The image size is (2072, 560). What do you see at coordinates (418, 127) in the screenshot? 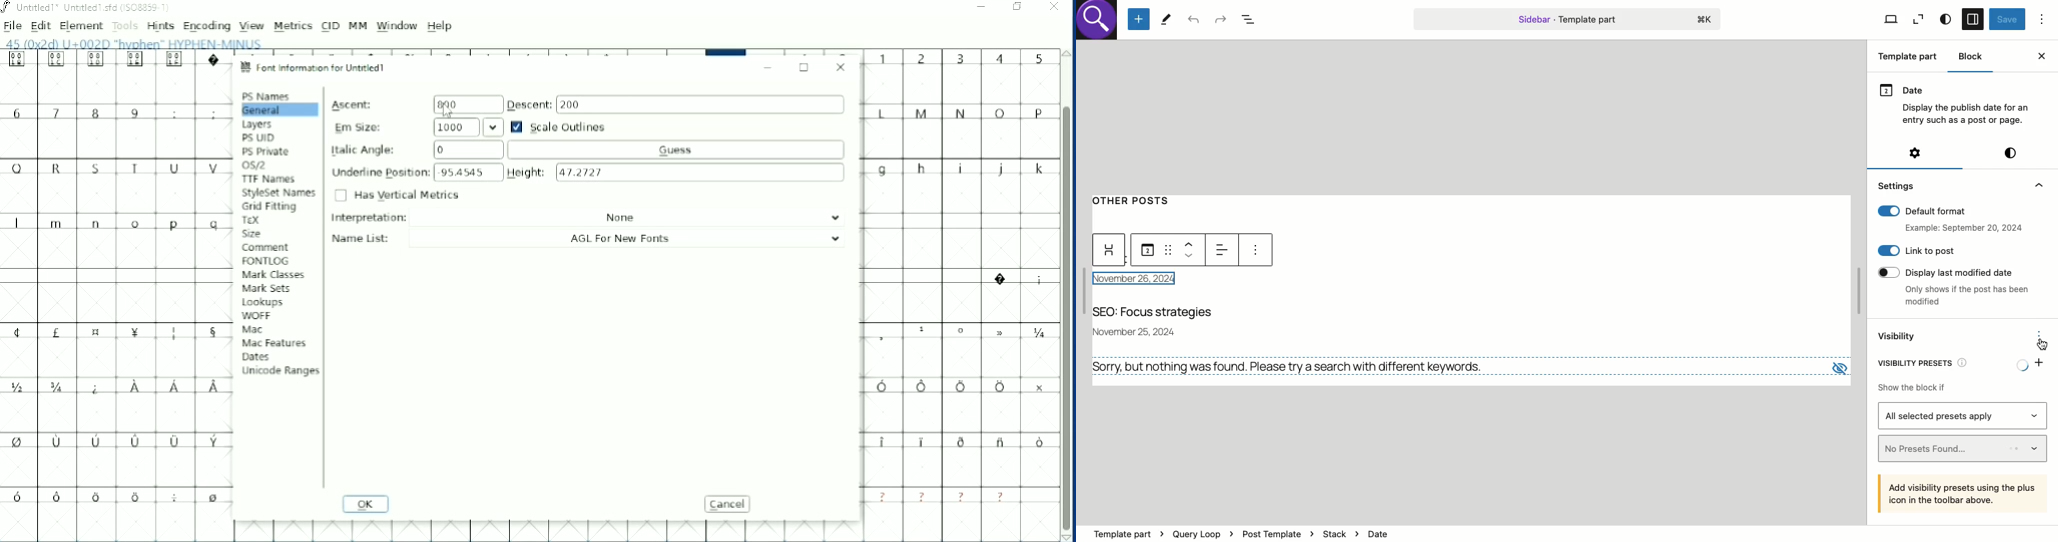
I see `Em Size` at bounding box center [418, 127].